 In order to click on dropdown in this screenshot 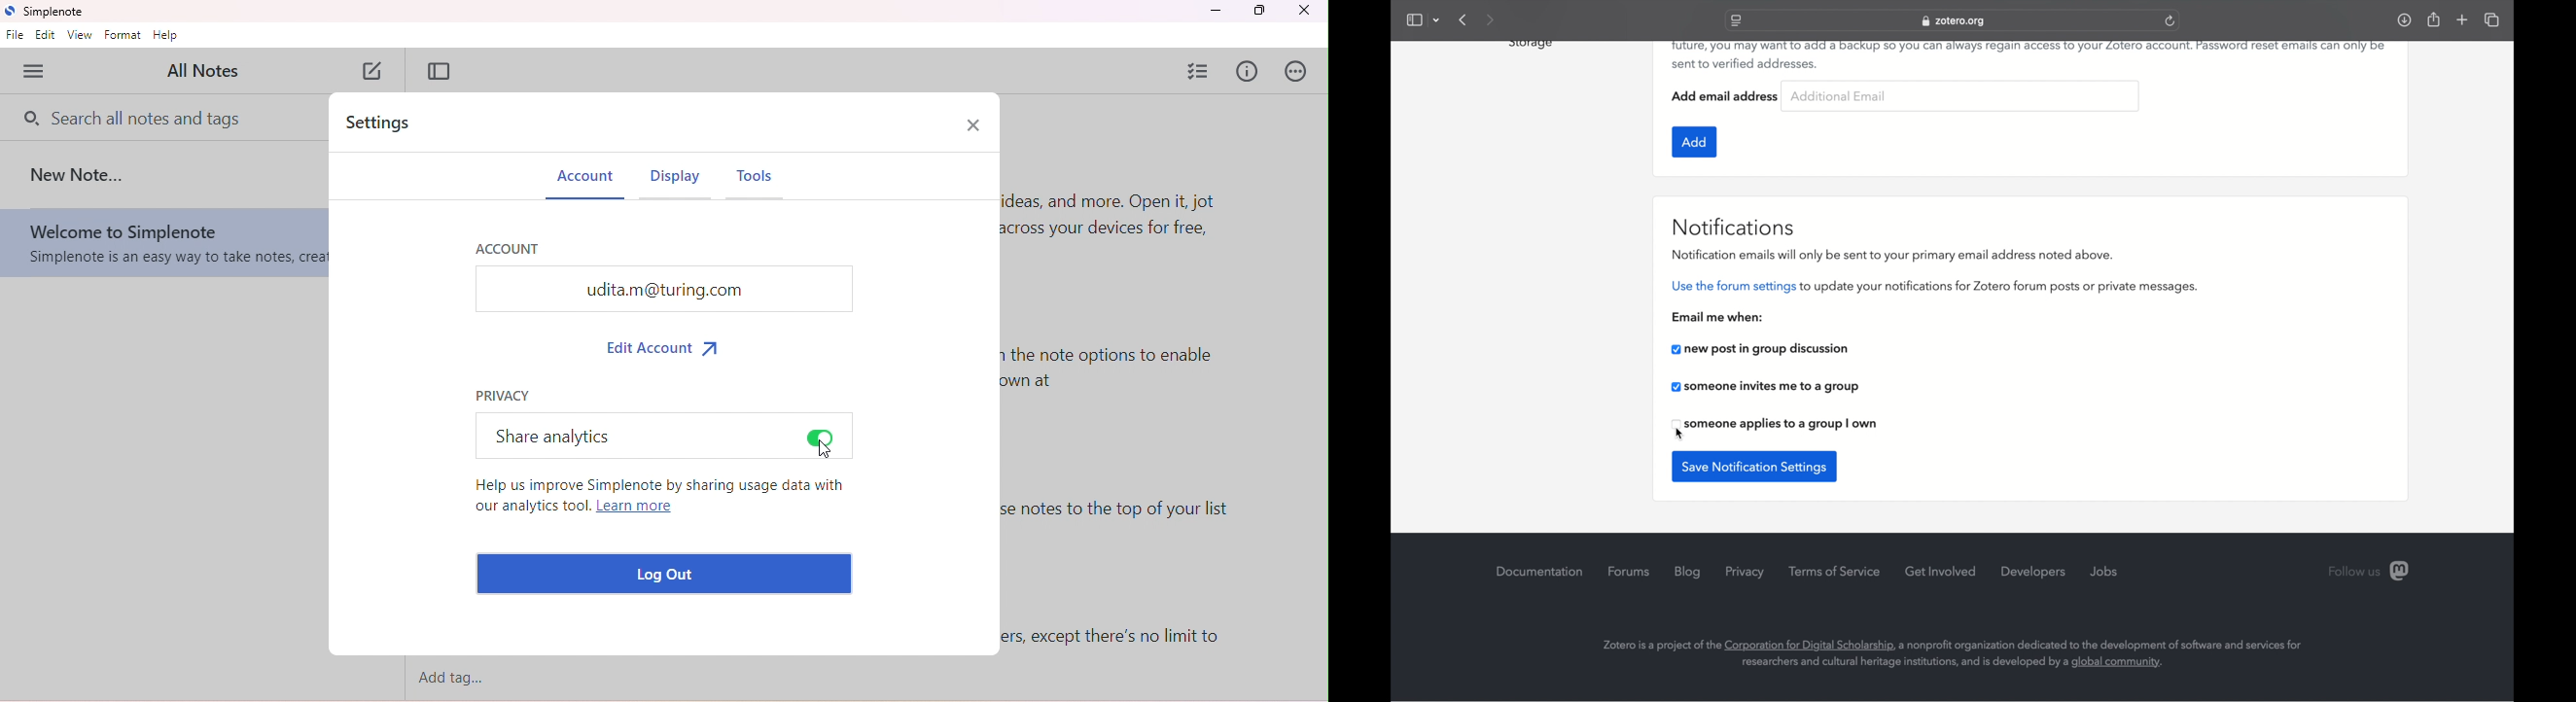, I will do `click(1436, 20)`.